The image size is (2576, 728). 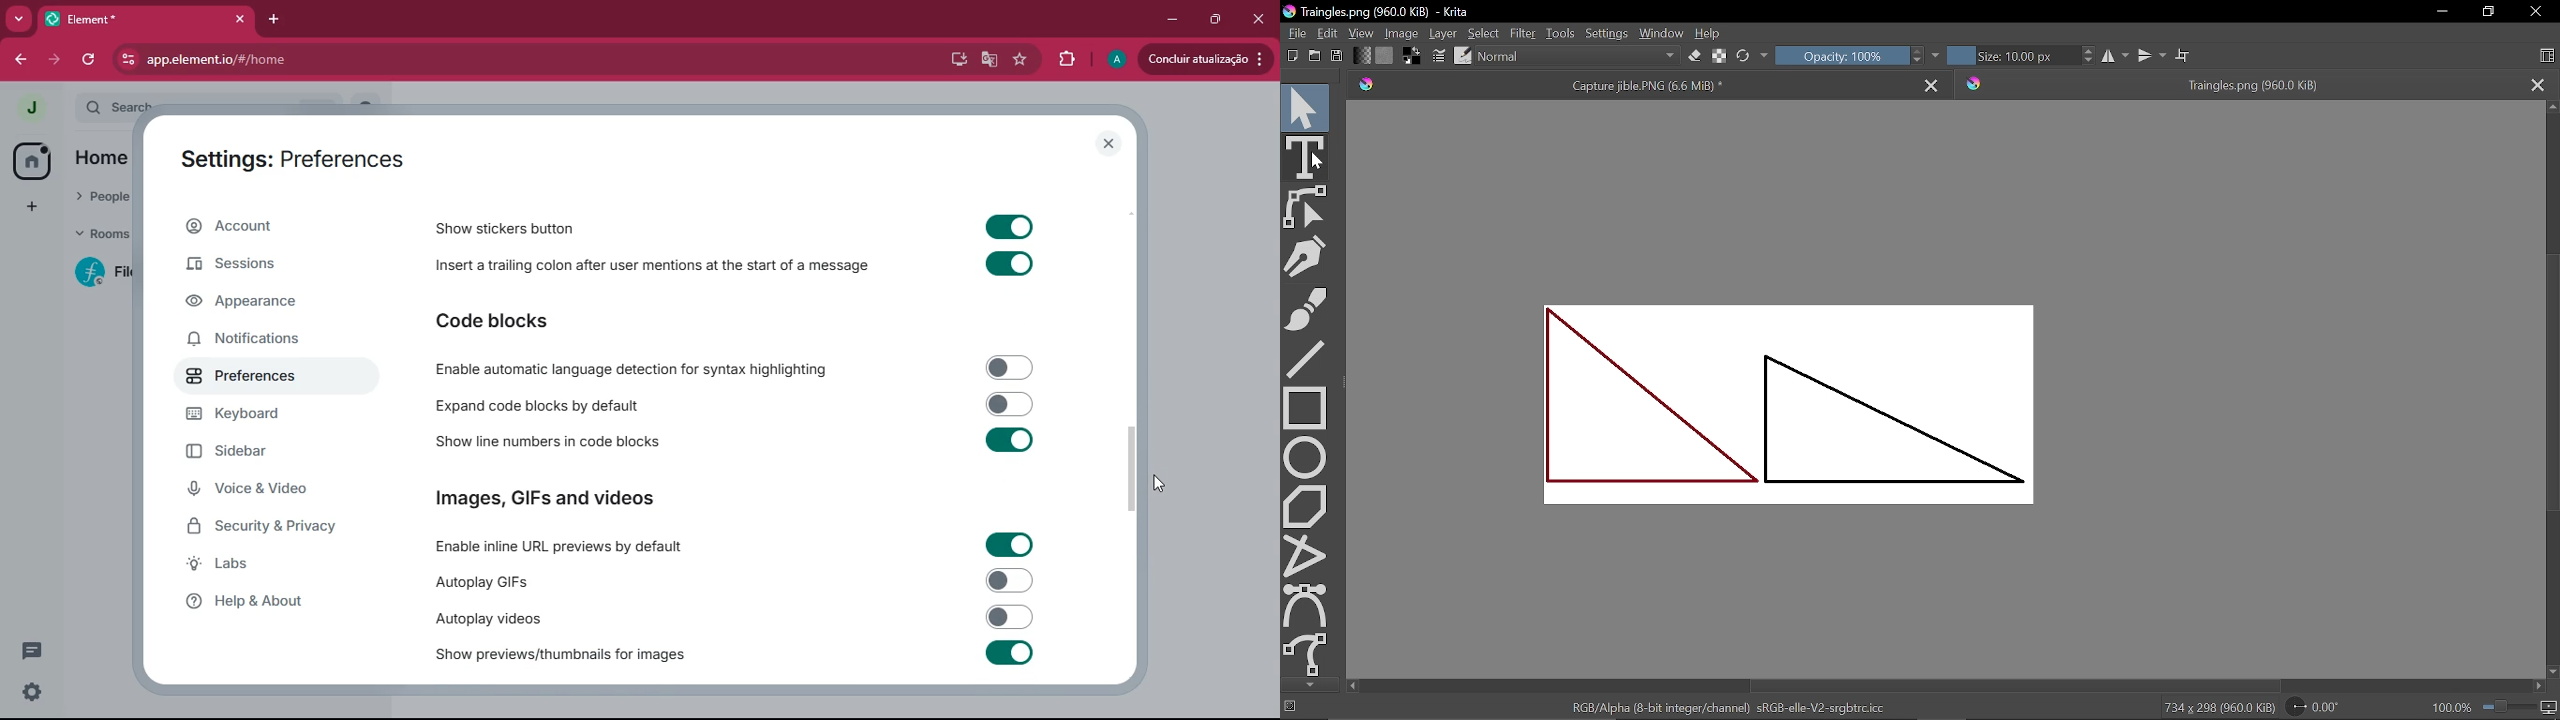 What do you see at coordinates (1009, 225) in the screenshot?
I see `` at bounding box center [1009, 225].